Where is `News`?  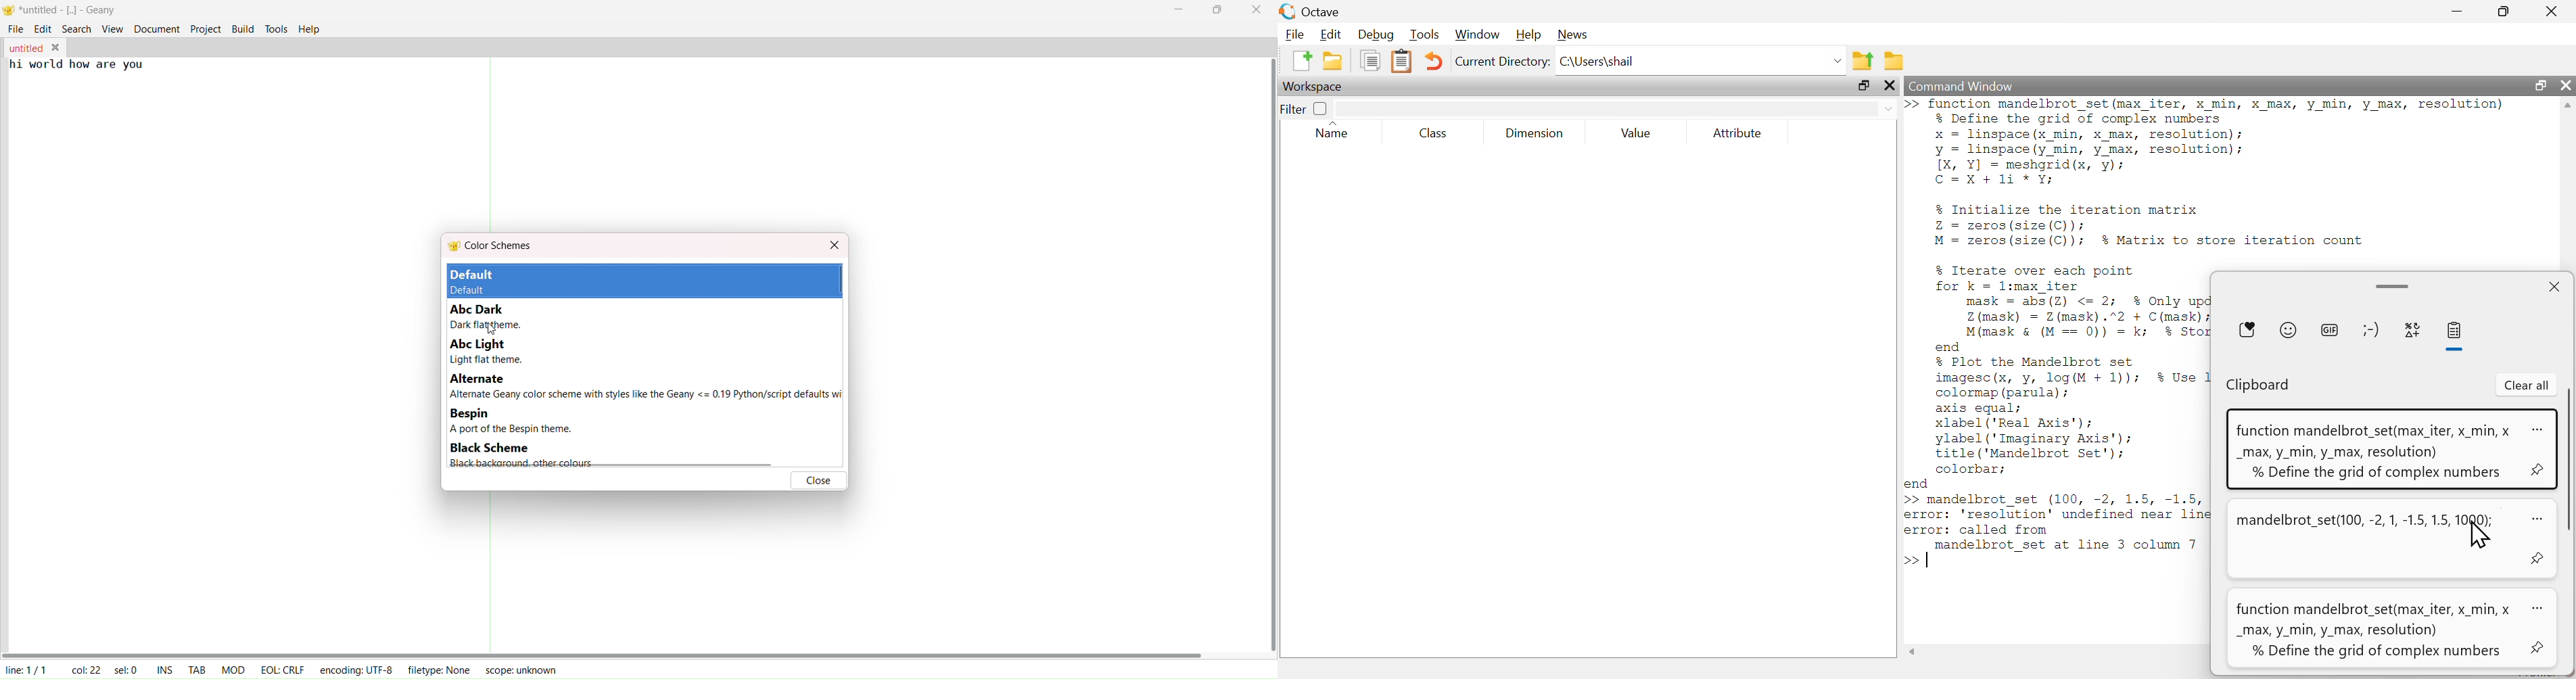 News is located at coordinates (1572, 35).